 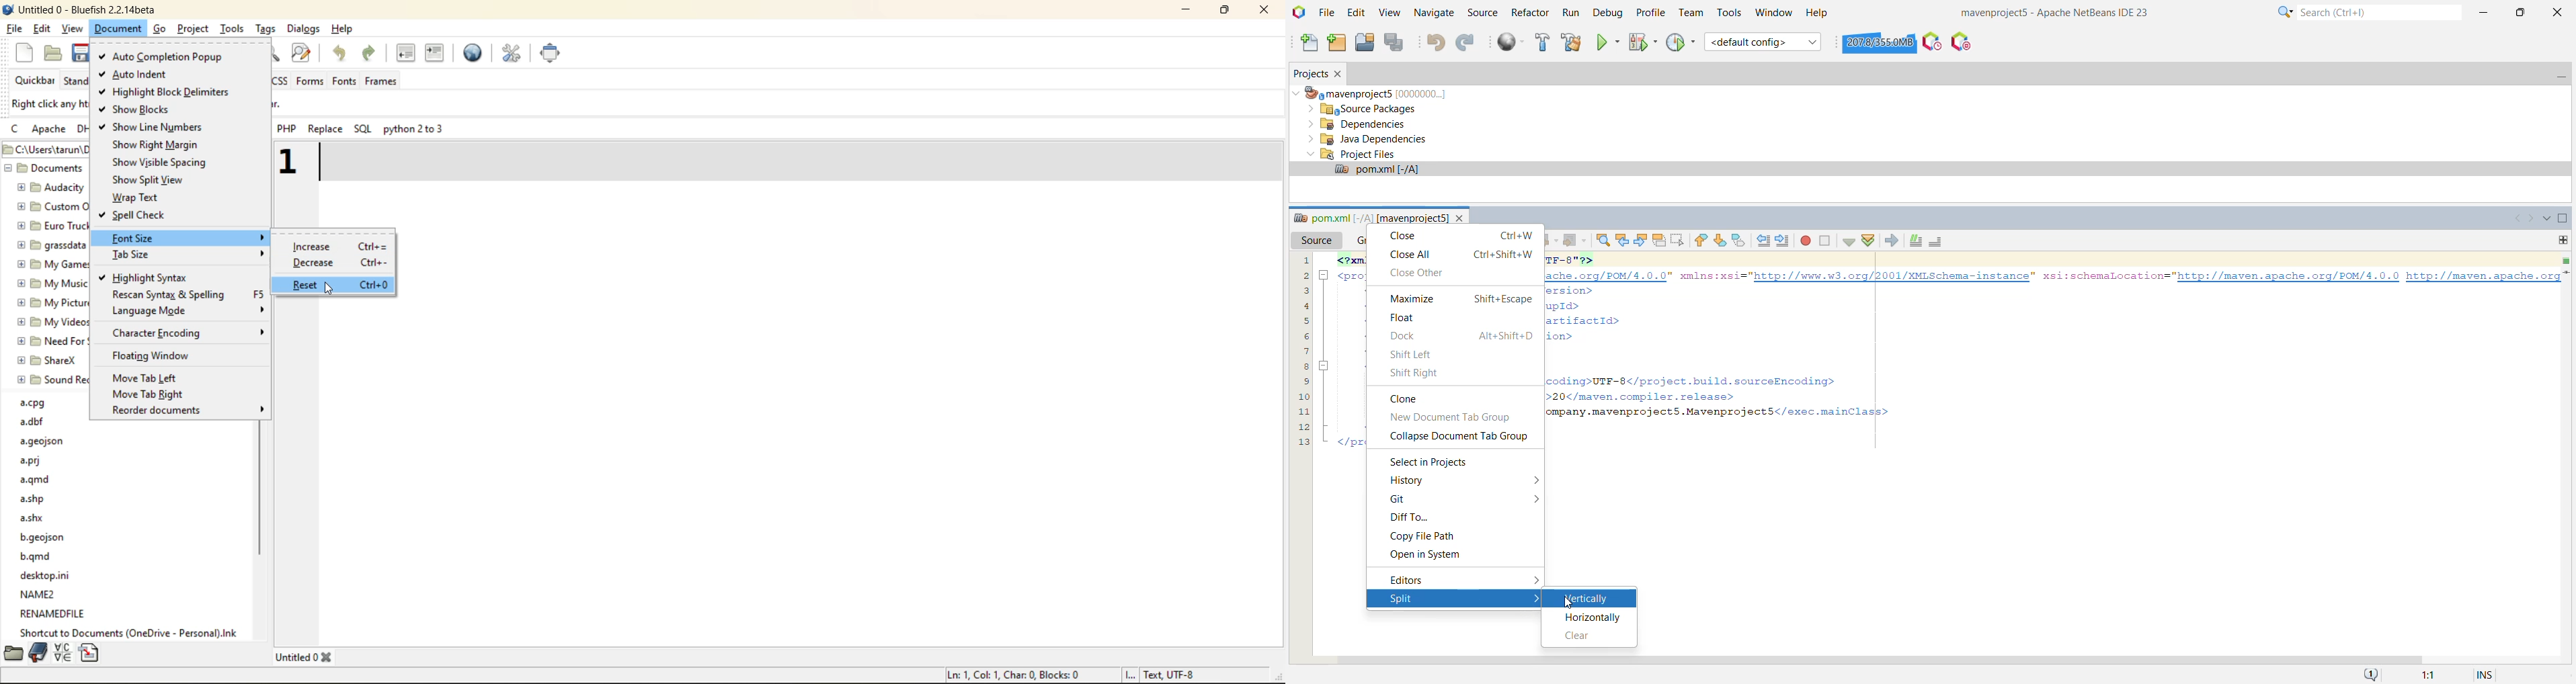 I want to click on my videos, so click(x=56, y=323).